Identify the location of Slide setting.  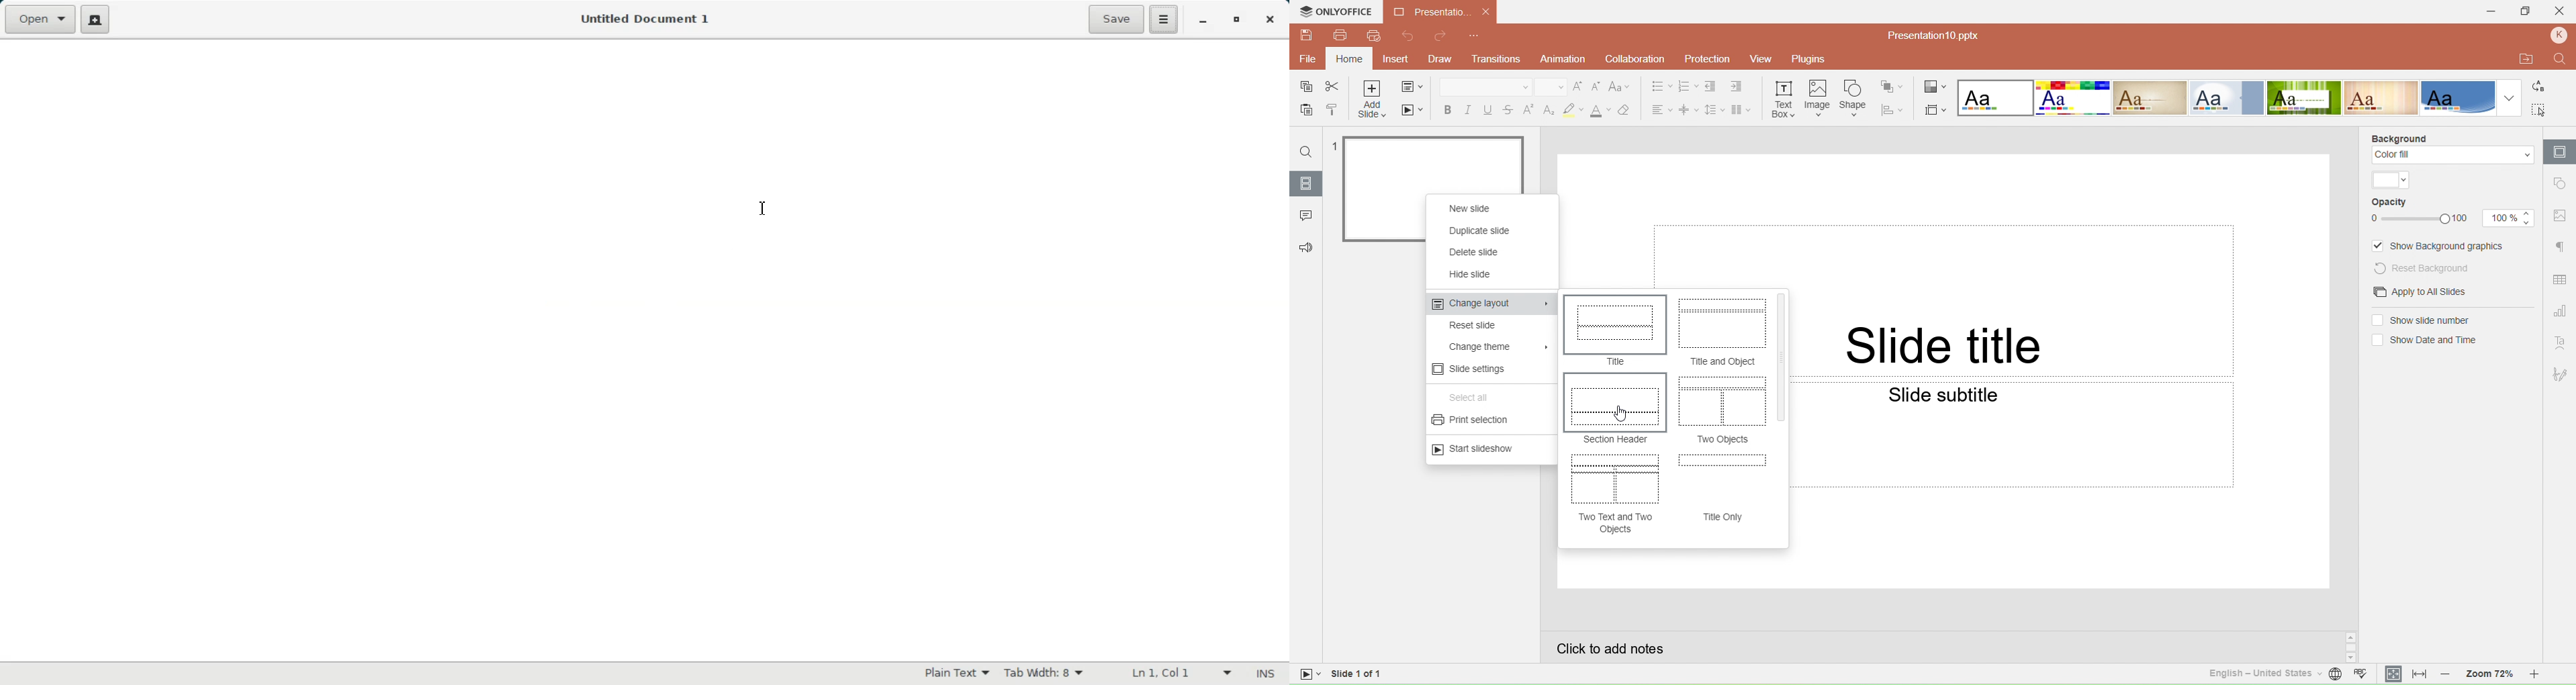
(2559, 151).